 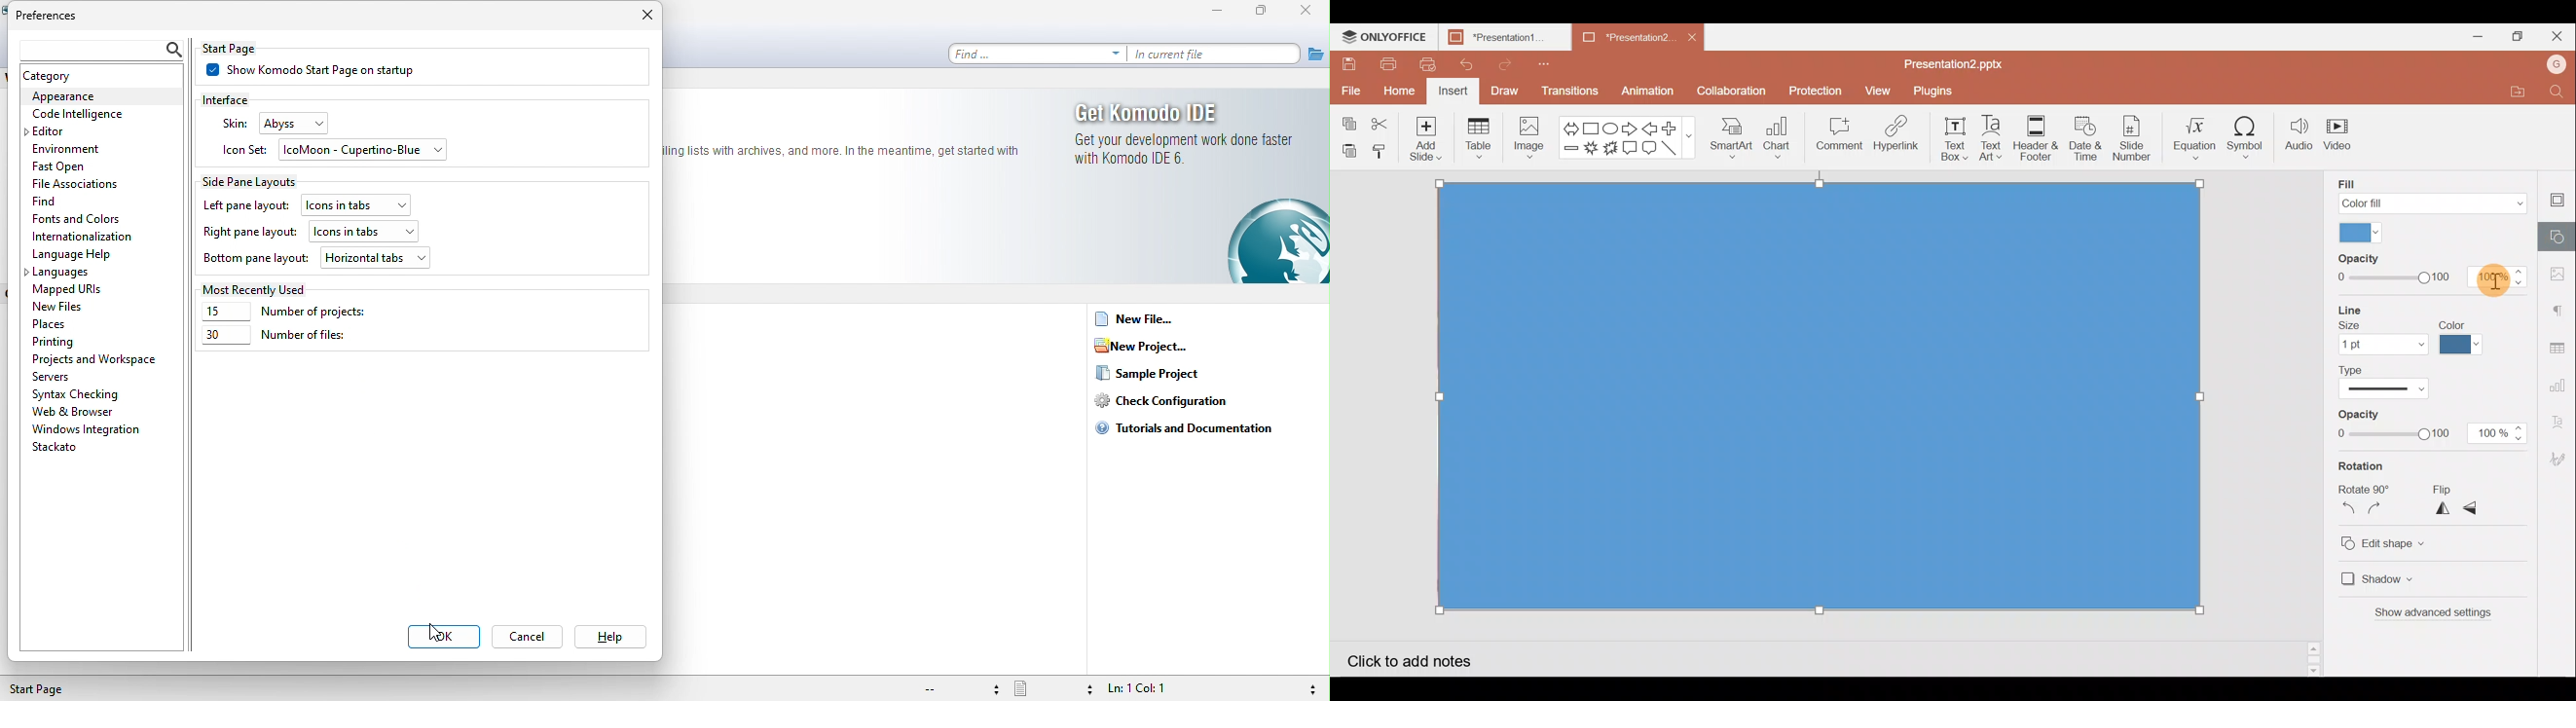 What do you see at coordinates (1948, 141) in the screenshot?
I see `Text box` at bounding box center [1948, 141].